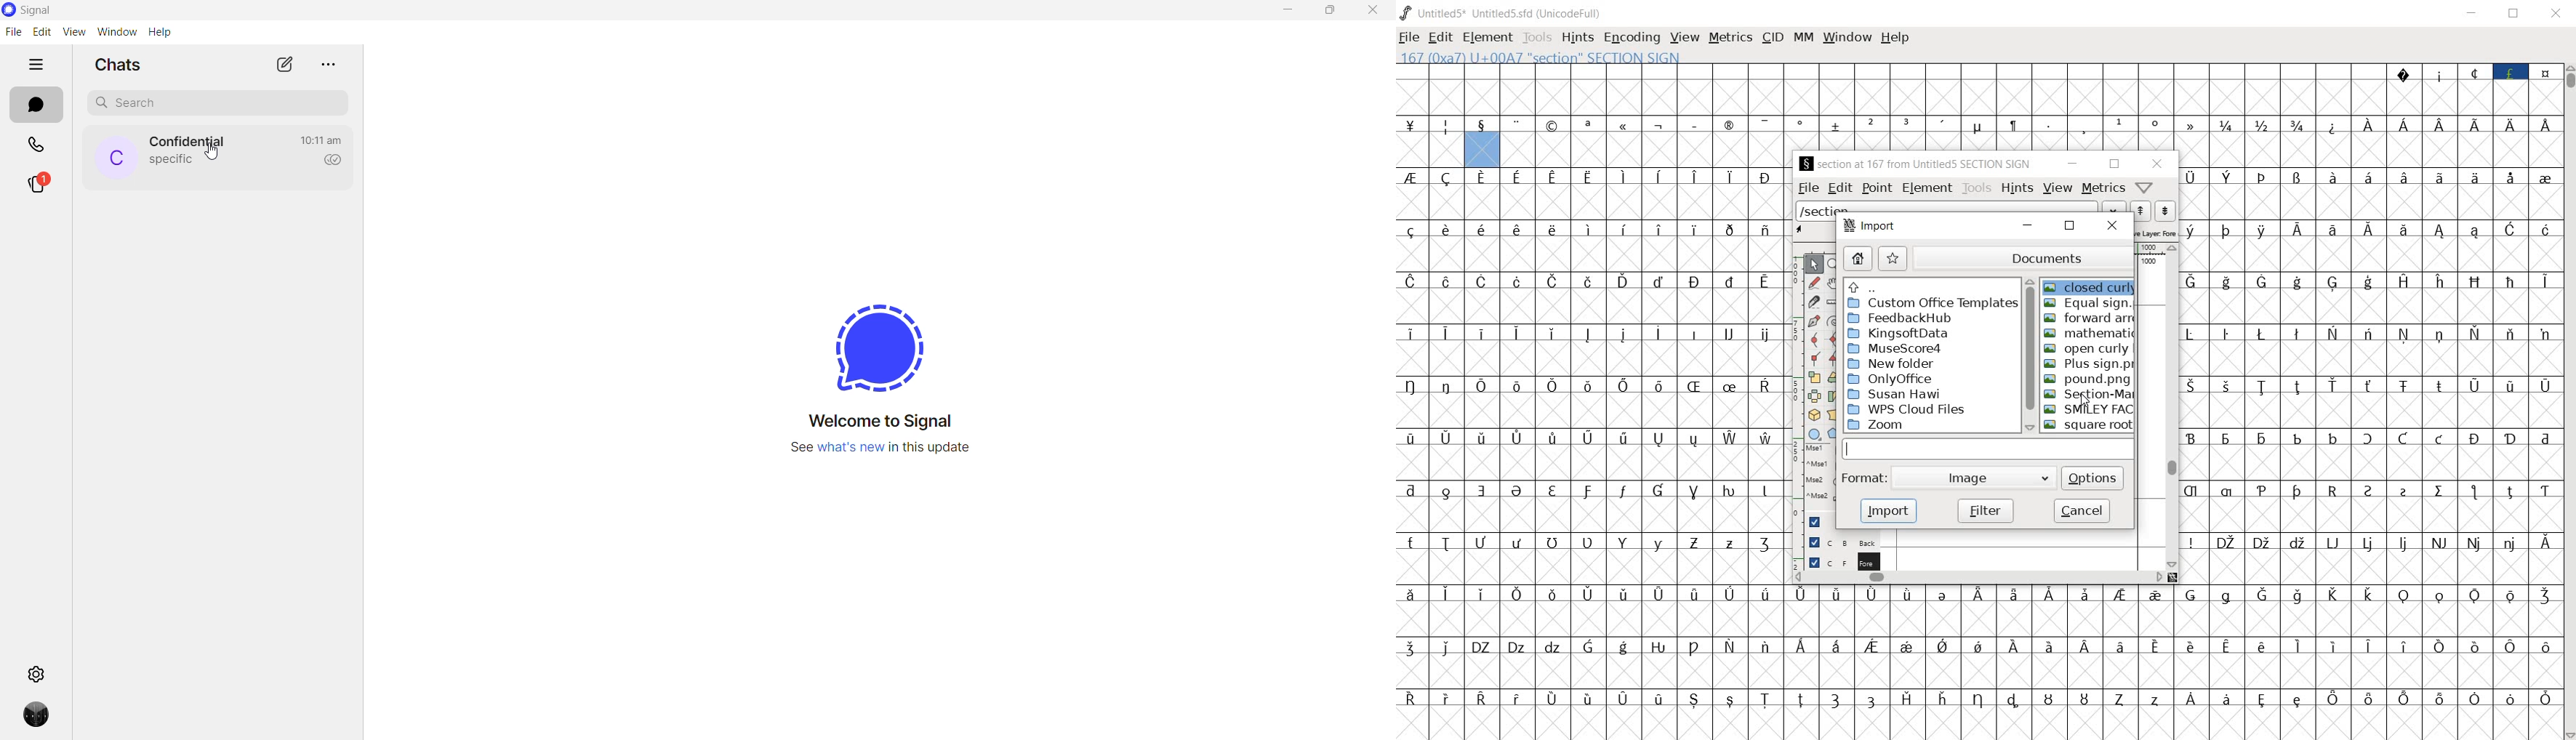 This screenshot has width=2576, height=756. What do you see at coordinates (1896, 394) in the screenshot?
I see `Susan Hawi` at bounding box center [1896, 394].